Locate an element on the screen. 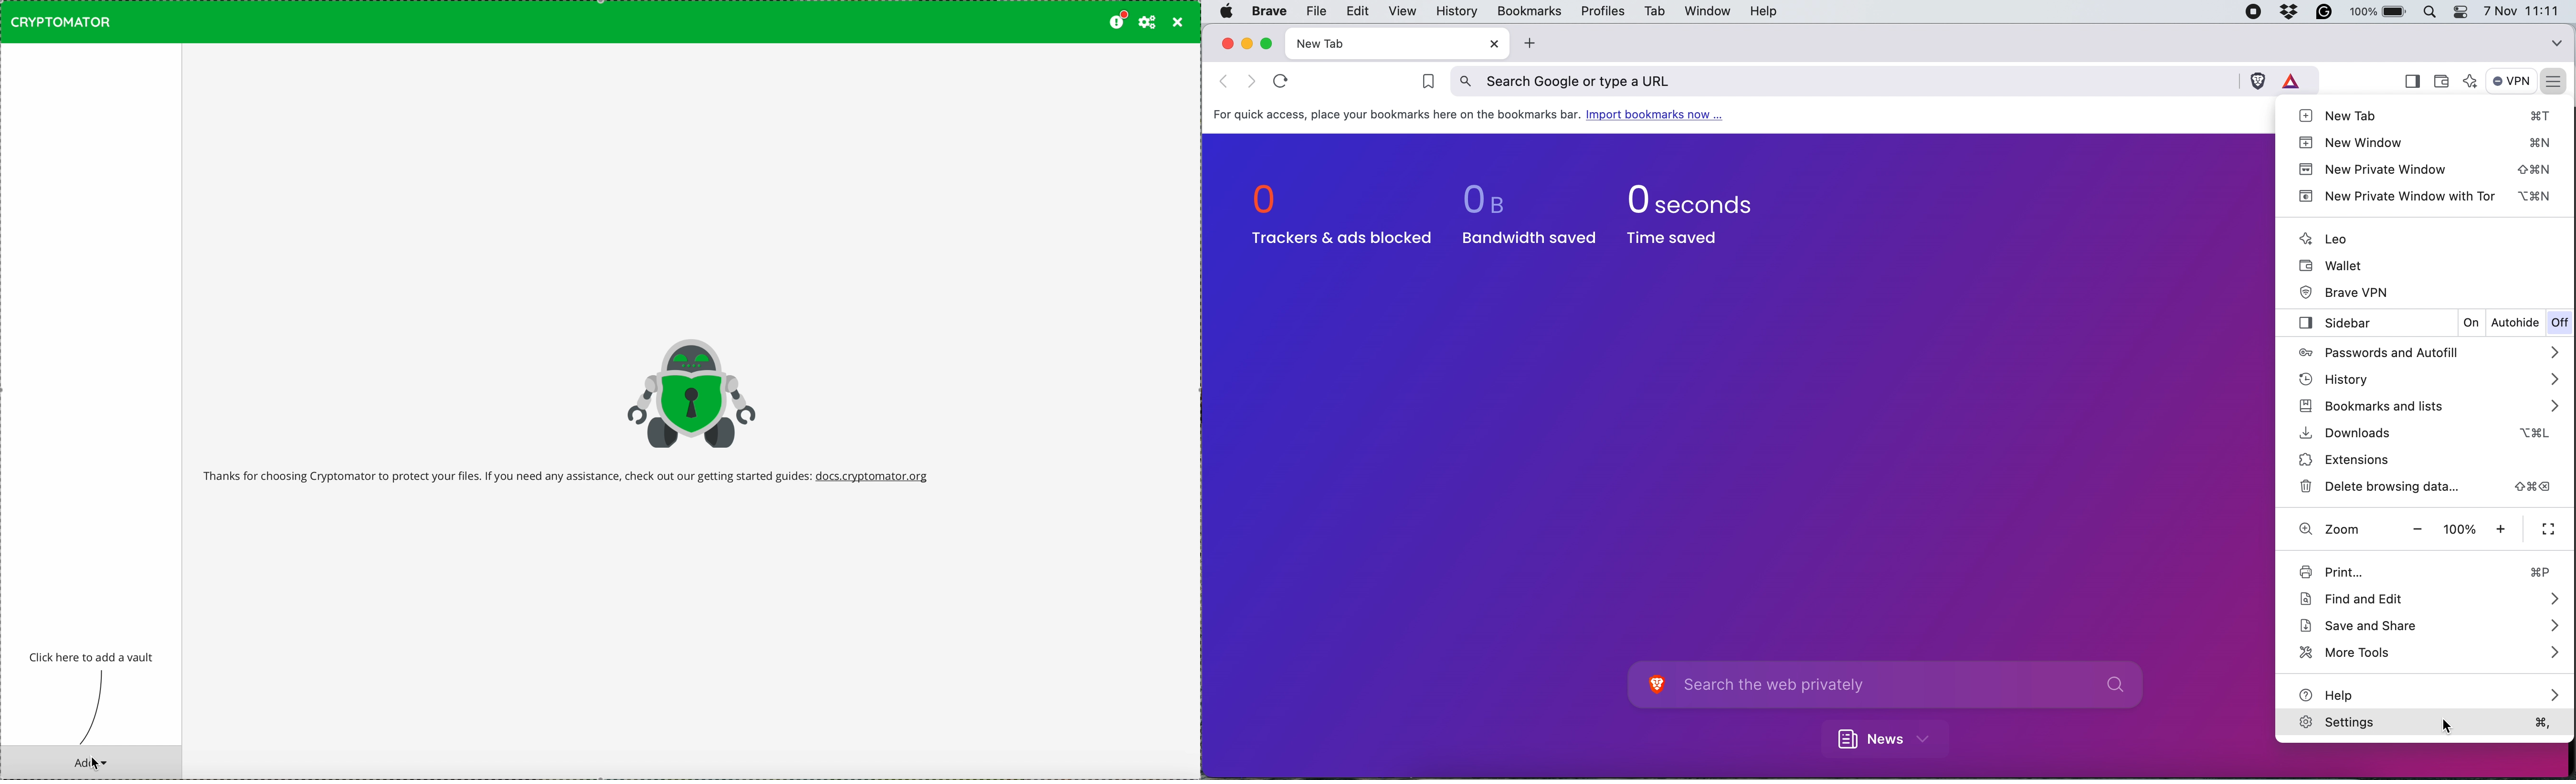 The image size is (2576, 784). new private window with tor is located at coordinates (2428, 197).